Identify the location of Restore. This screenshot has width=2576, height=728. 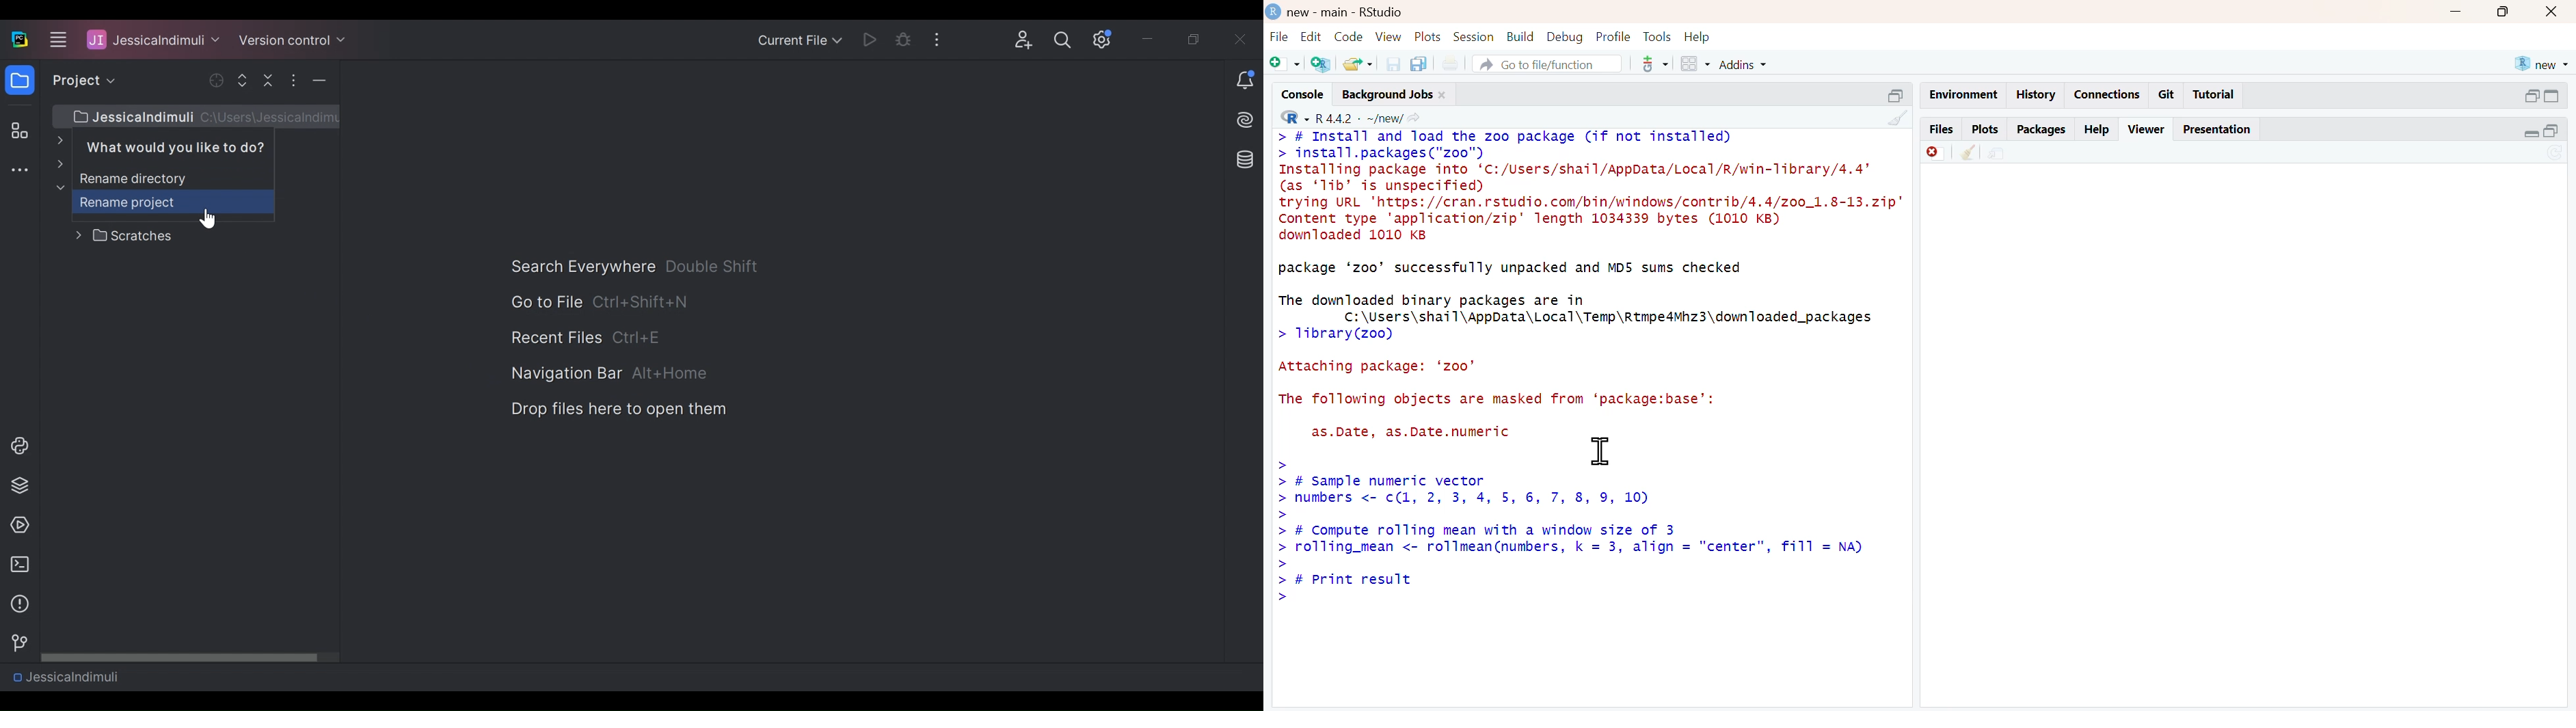
(1197, 40).